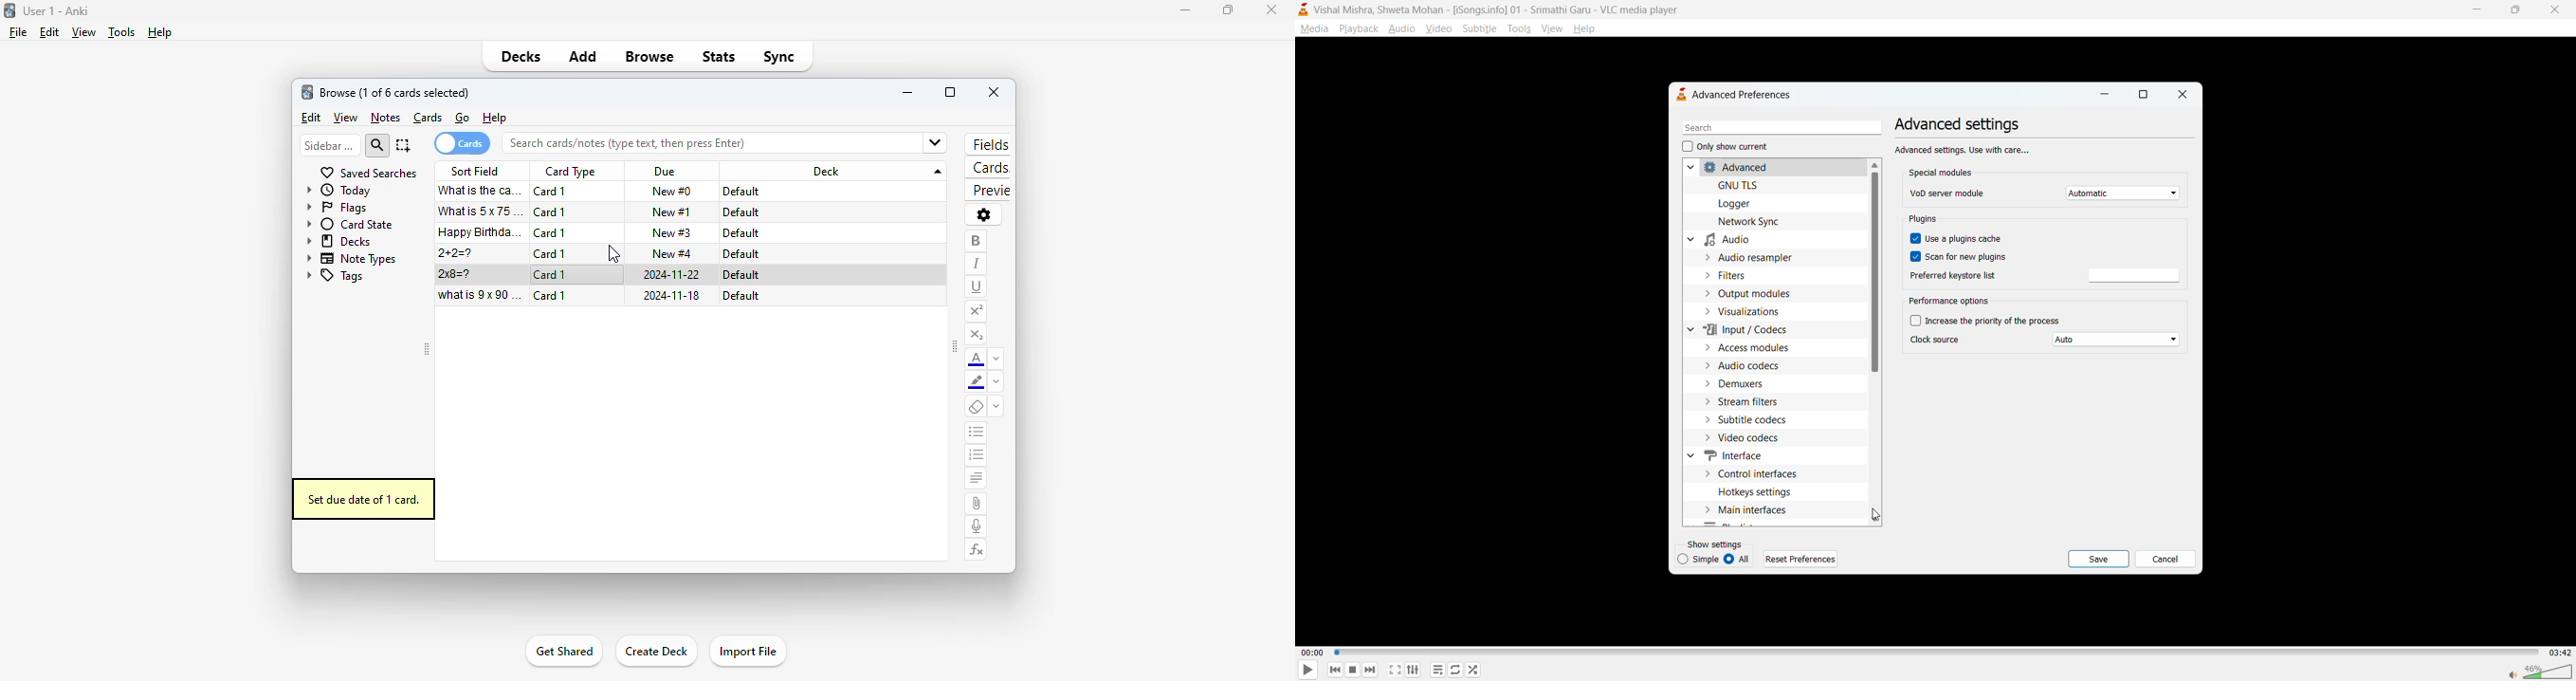 The width and height of the screenshot is (2576, 700). Describe the element at coordinates (977, 550) in the screenshot. I see `equations` at that location.